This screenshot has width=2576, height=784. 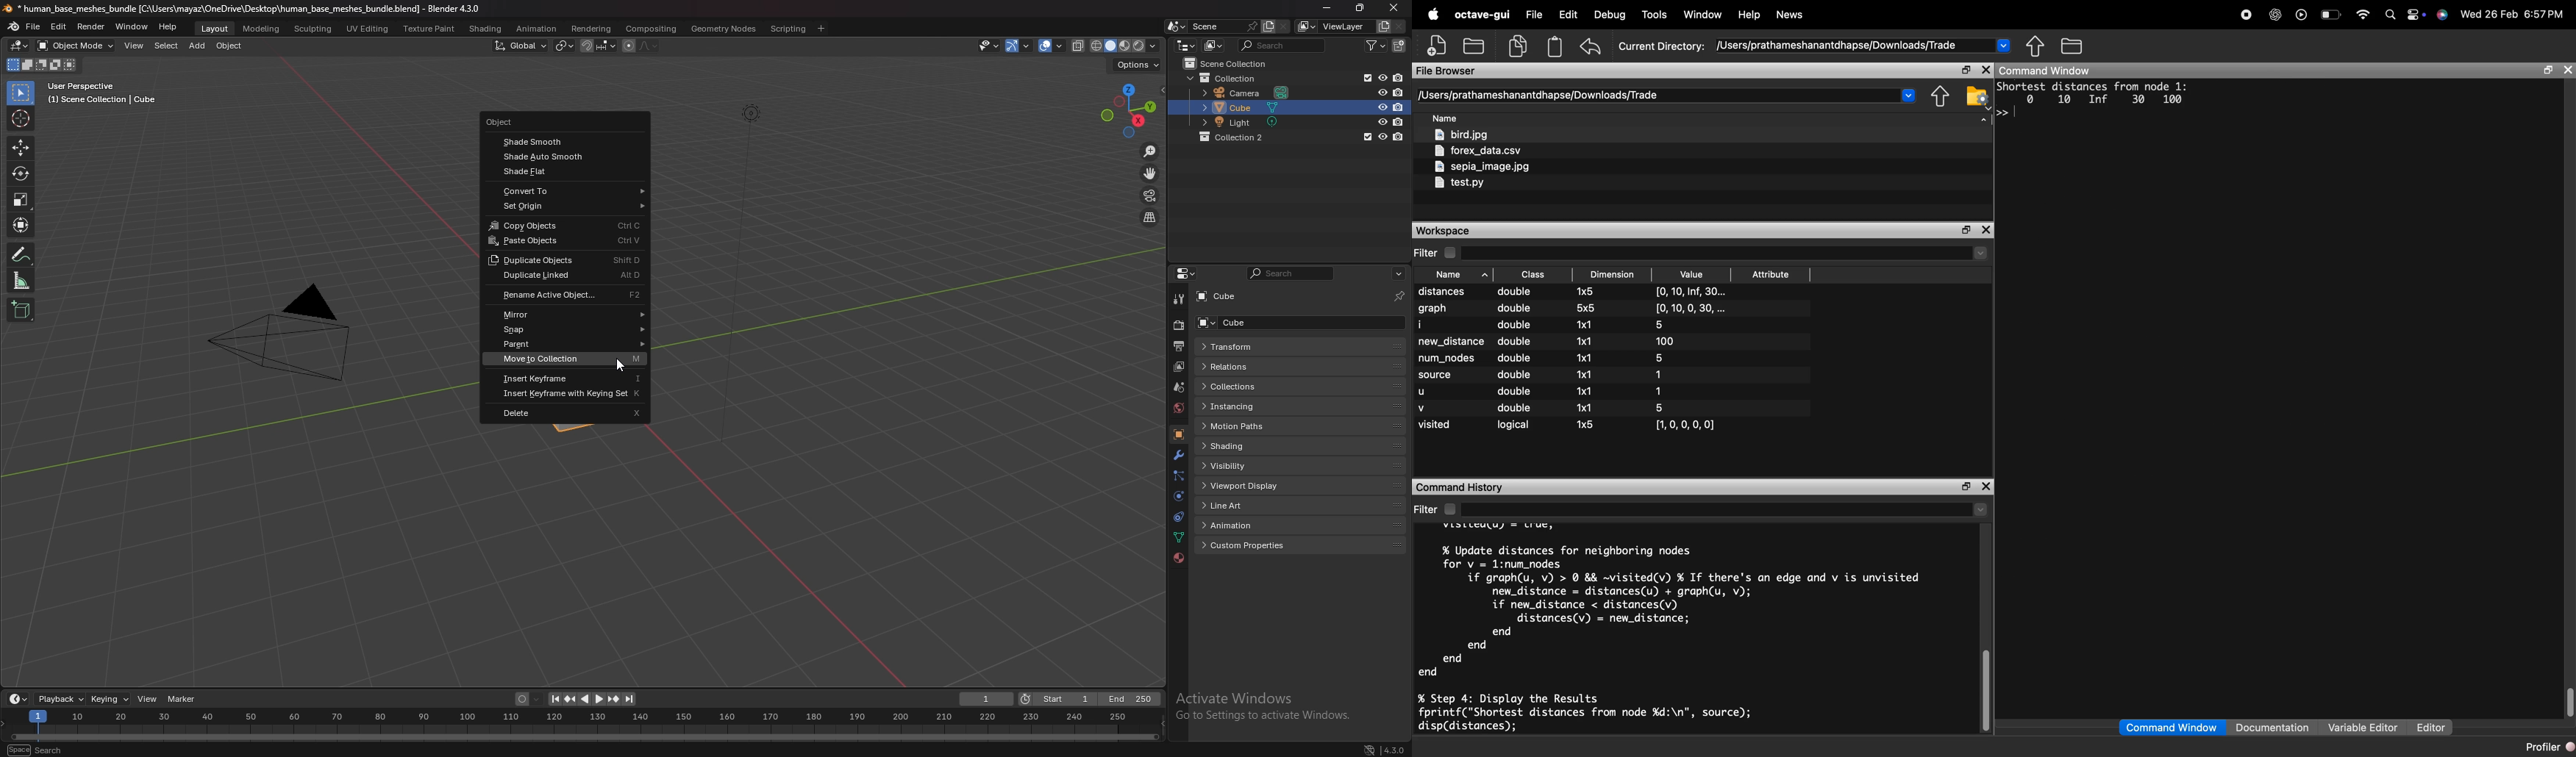 I want to click on file, so click(x=34, y=27).